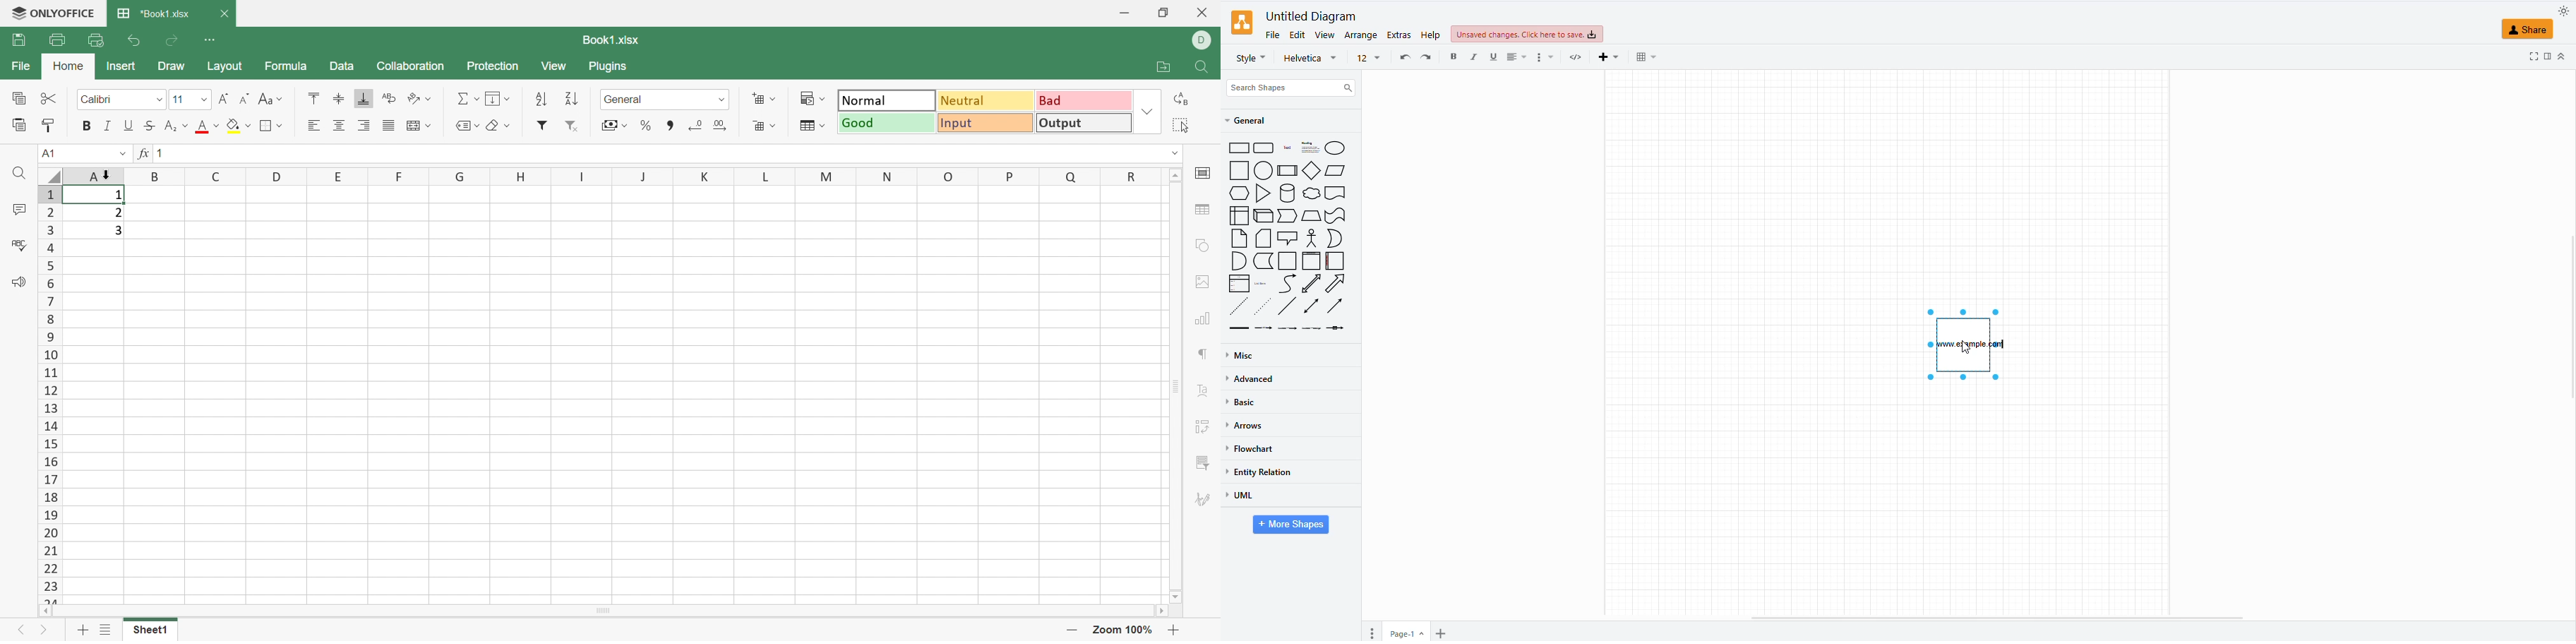 This screenshot has width=2576, height=644. I want to click on Text art settings, so click(1206, 390).